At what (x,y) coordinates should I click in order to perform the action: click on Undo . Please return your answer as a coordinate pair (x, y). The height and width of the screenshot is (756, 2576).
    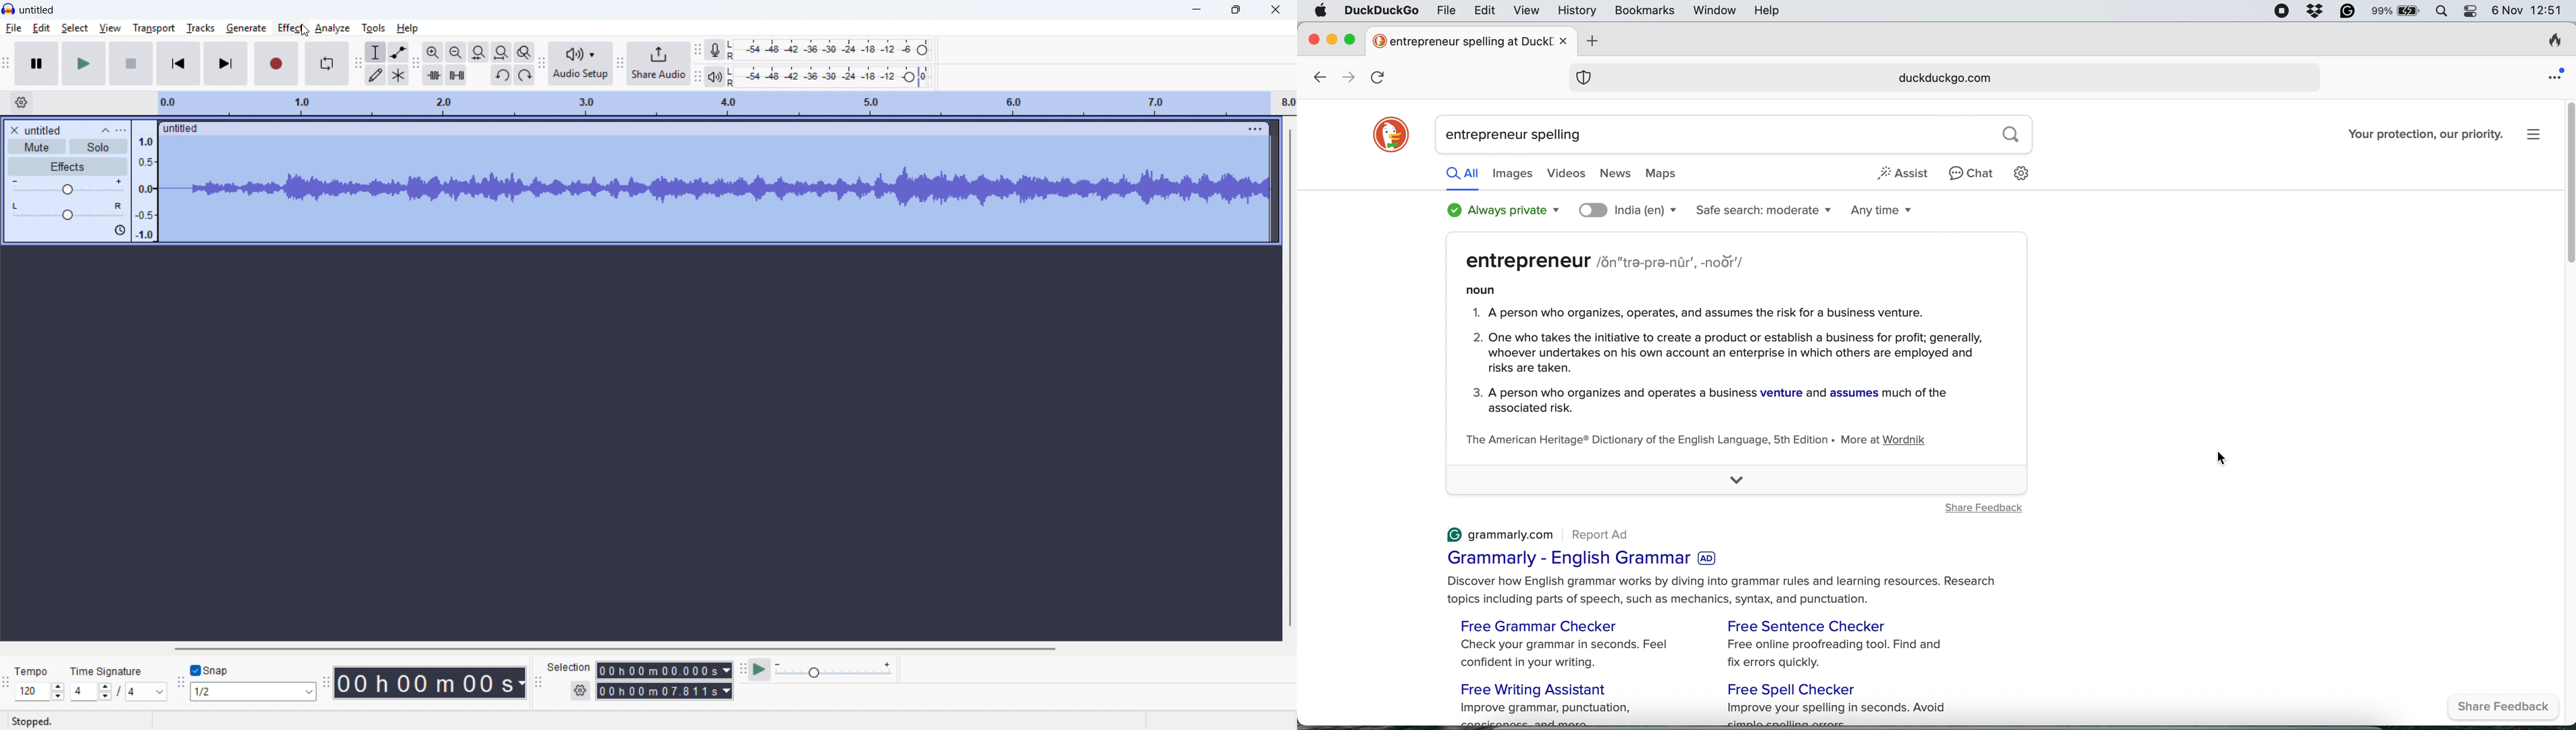
    Looking at the image, I should click on (501, 76).